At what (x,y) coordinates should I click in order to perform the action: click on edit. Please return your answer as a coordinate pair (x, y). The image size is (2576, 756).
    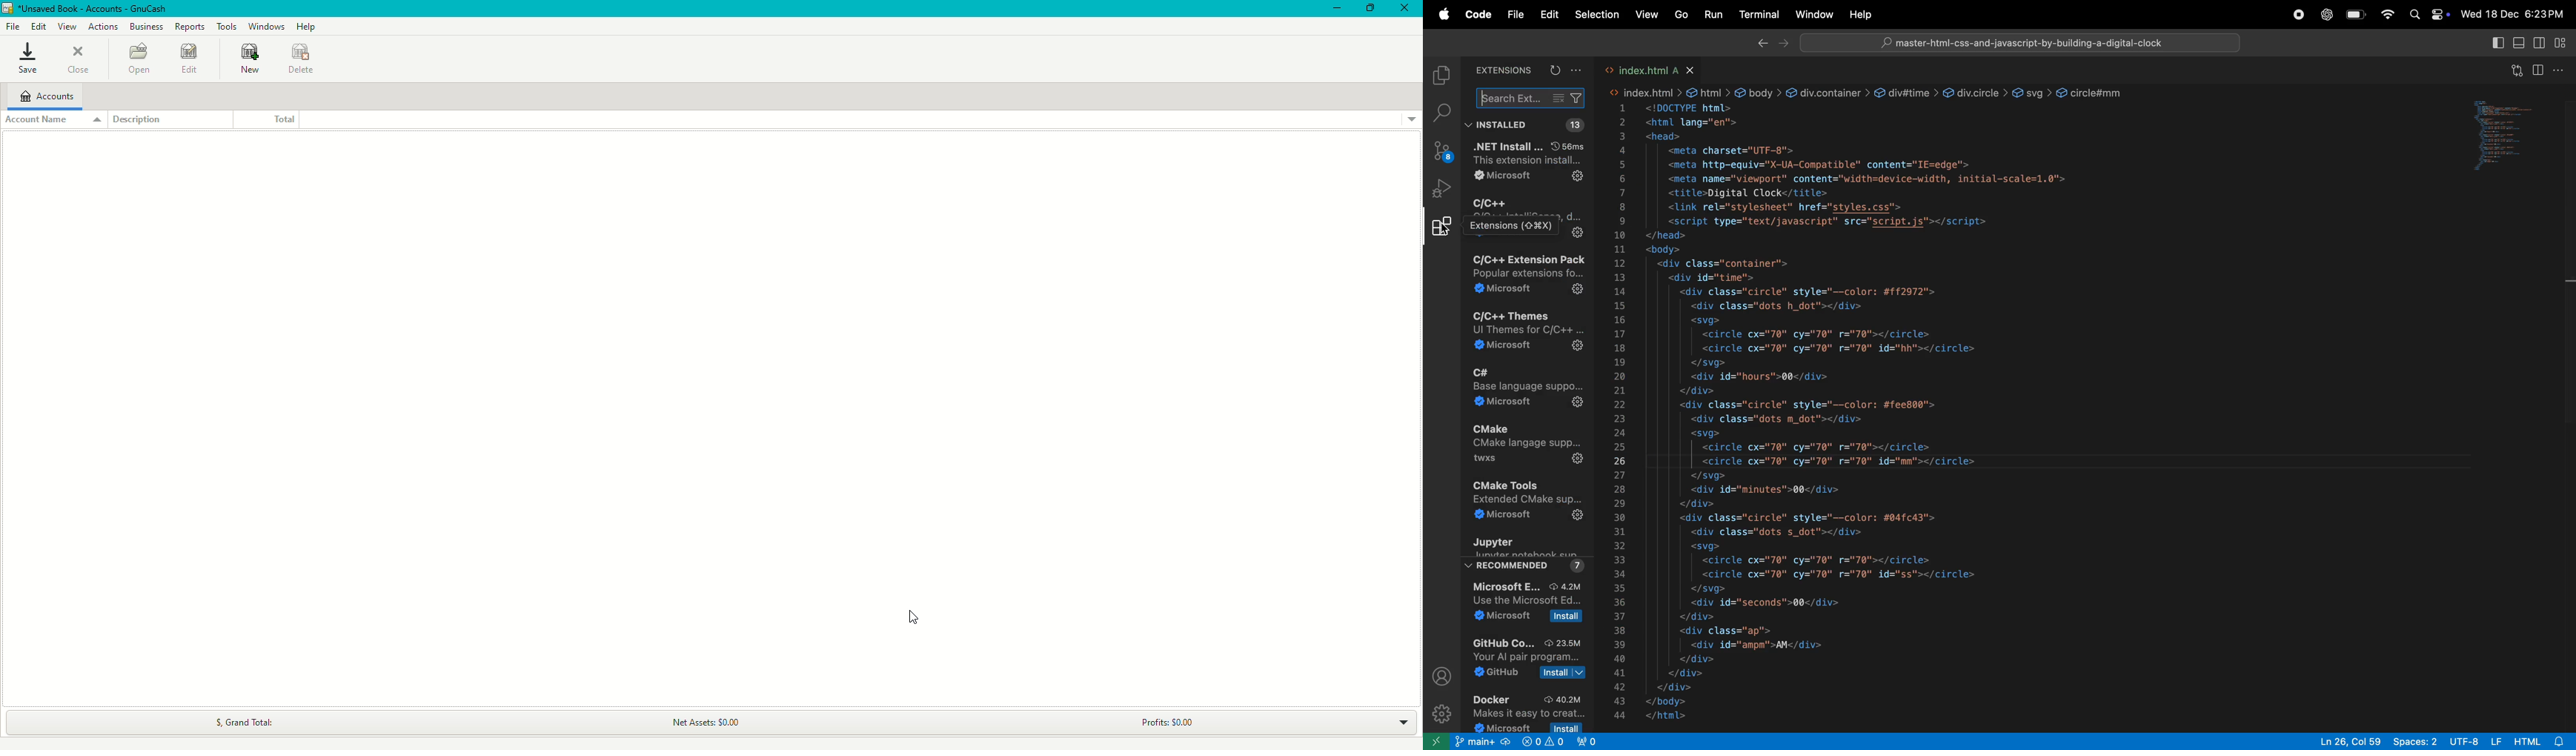
    Looking at the image, I should click on (1549, 15).